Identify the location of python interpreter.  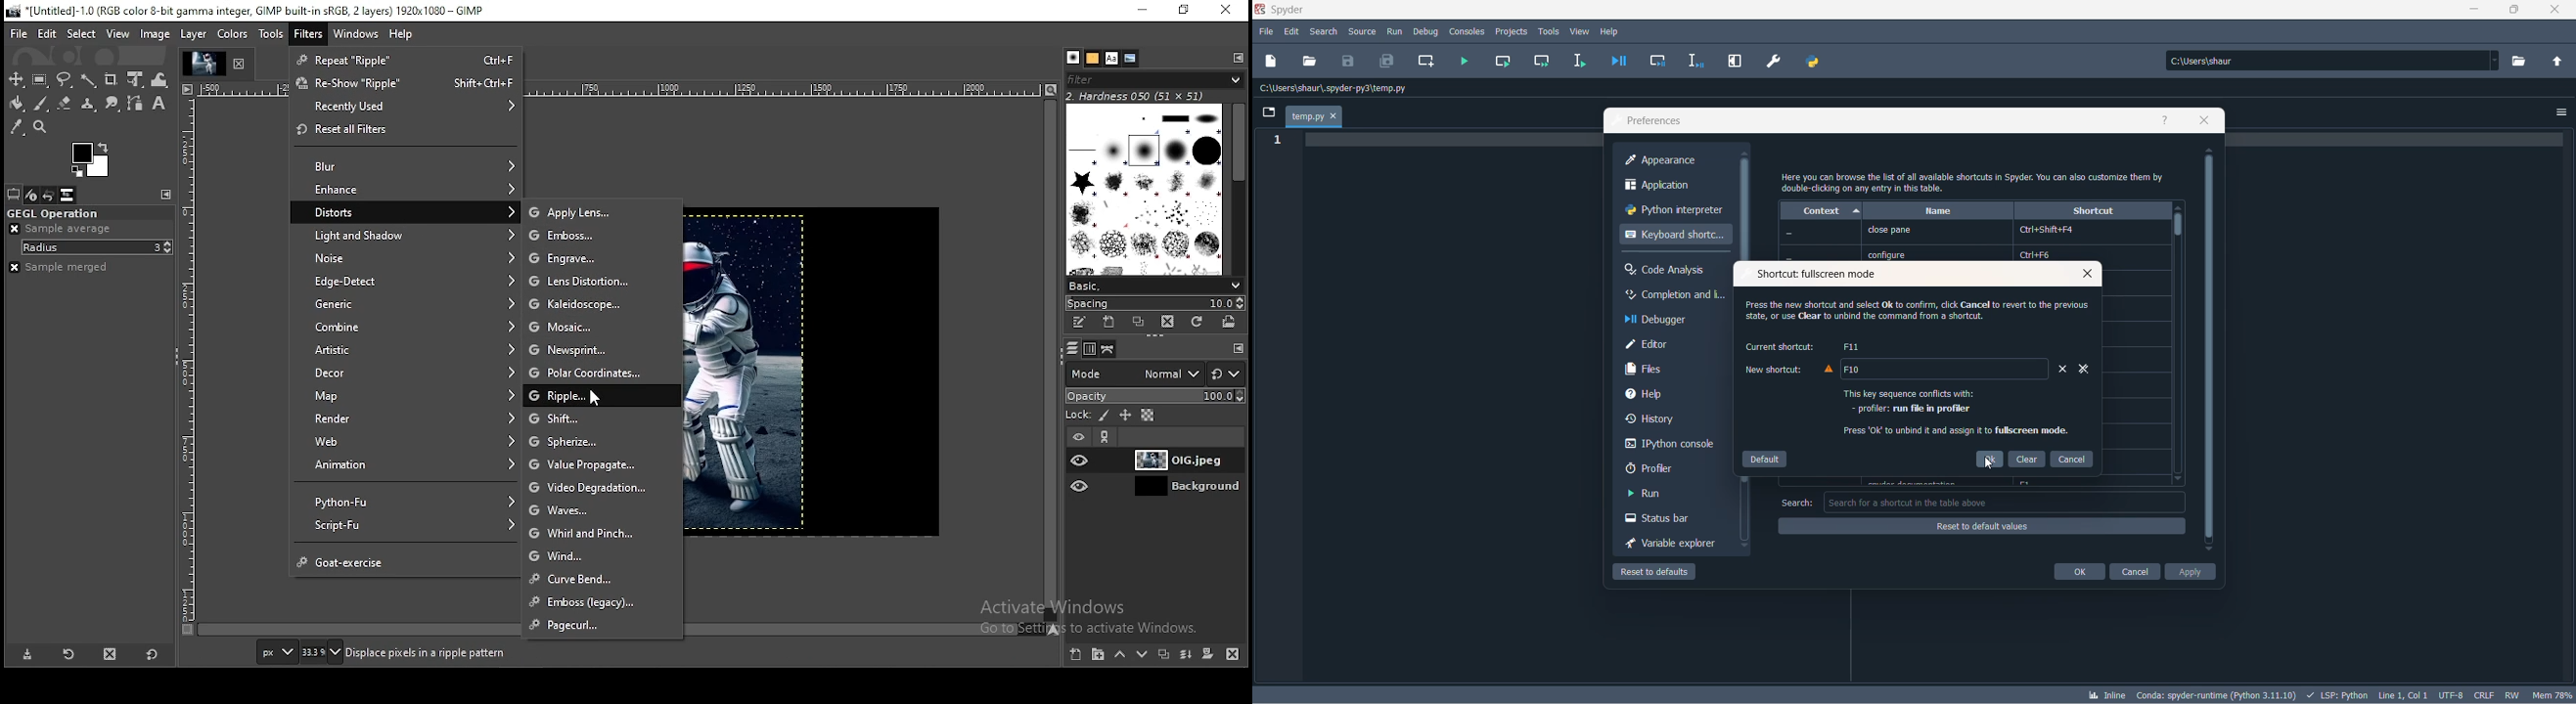
(1674, 212).